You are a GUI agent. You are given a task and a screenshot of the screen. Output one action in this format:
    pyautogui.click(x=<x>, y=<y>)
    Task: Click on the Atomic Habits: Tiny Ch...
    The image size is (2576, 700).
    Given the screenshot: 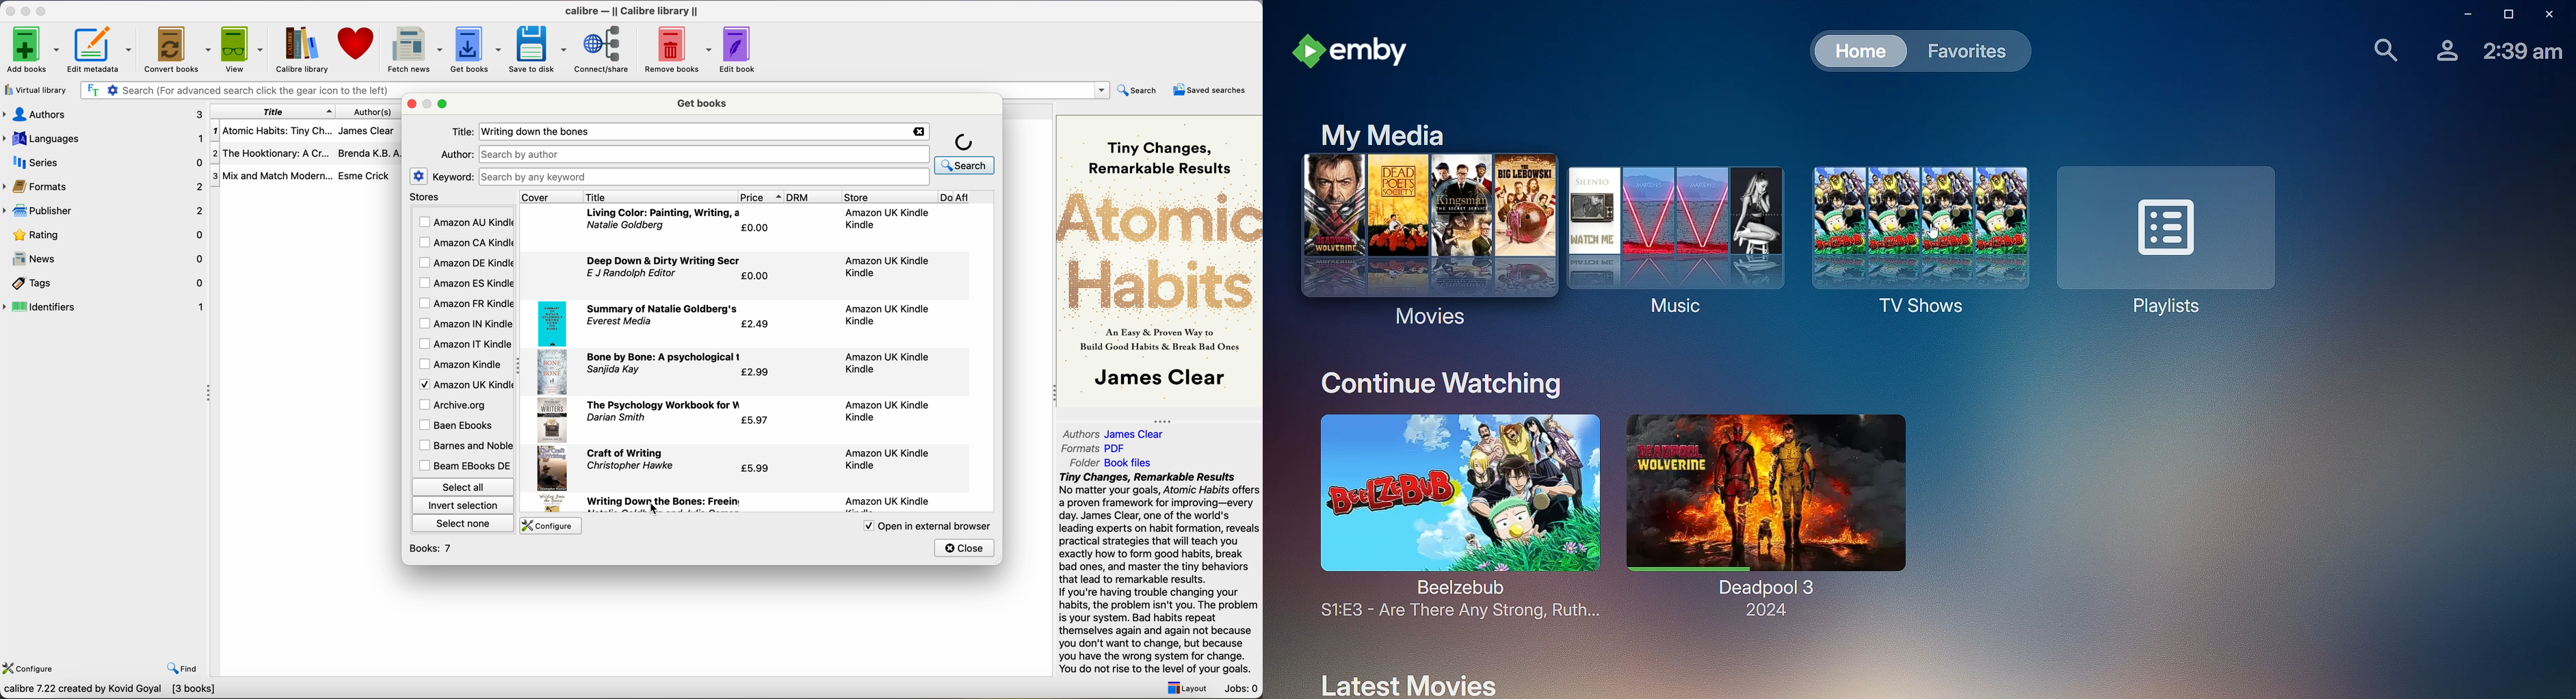 What is the action you would take?
    pyautogui.click(x=271, y=131)
    